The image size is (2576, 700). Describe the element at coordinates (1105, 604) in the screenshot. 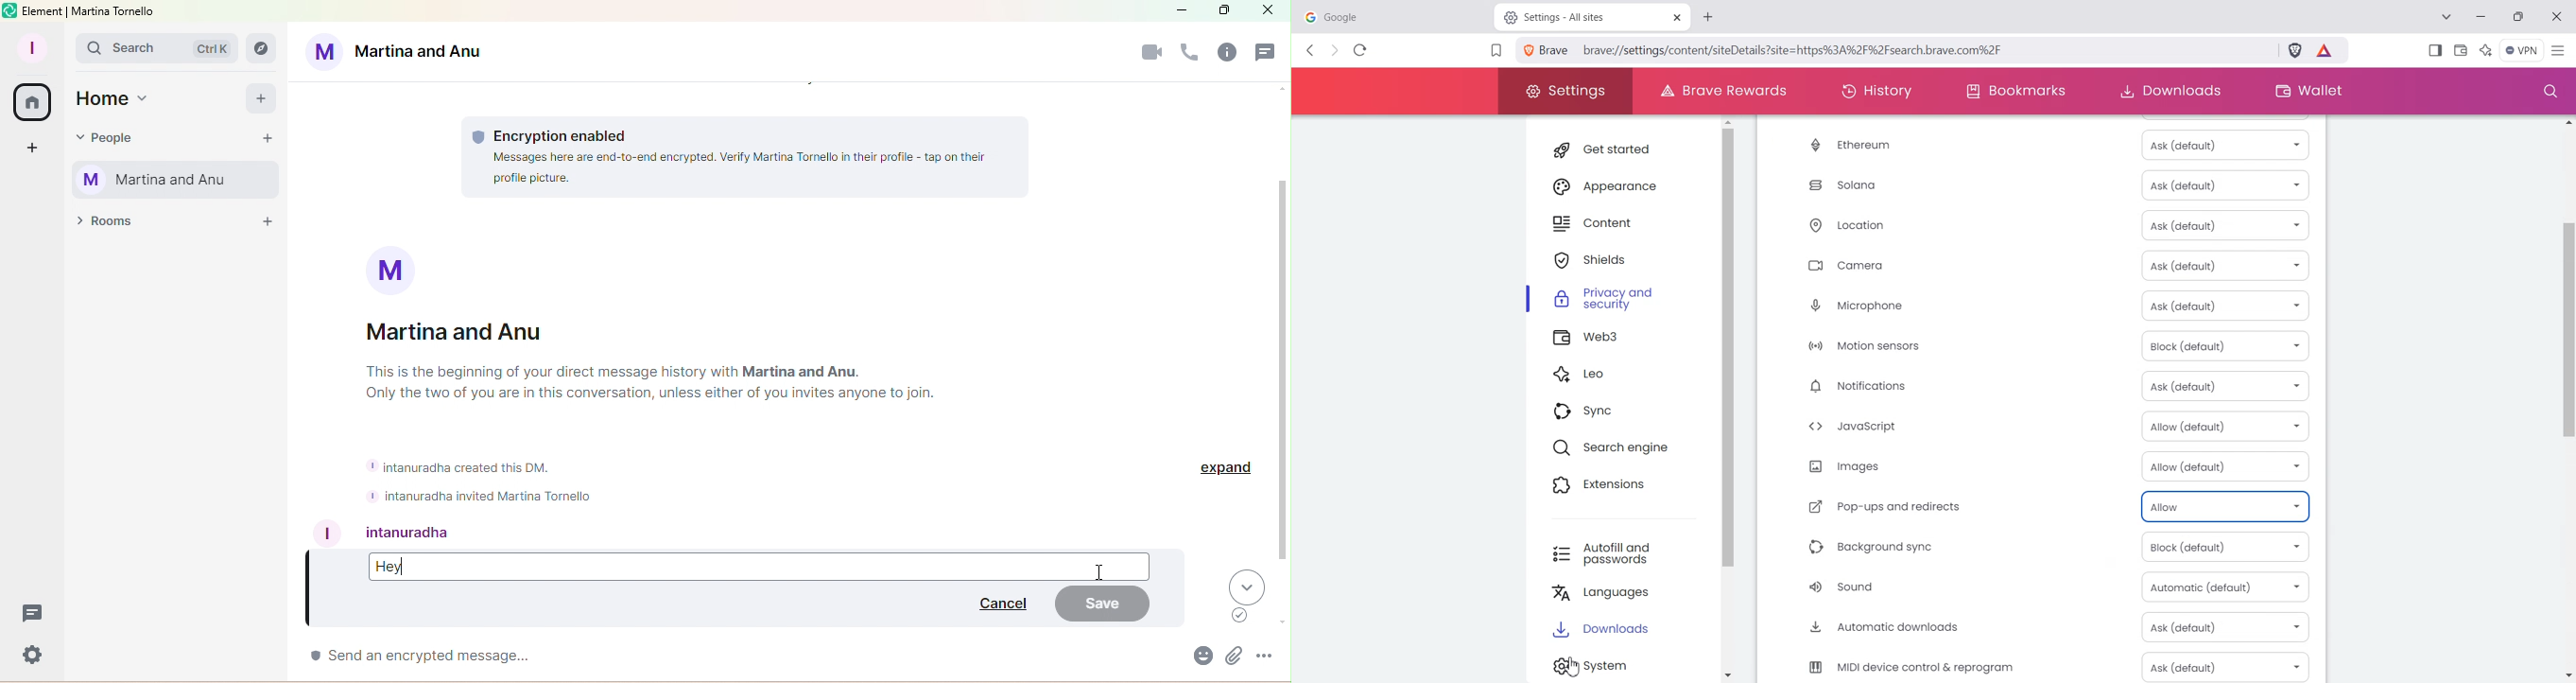

I see `Save` at that location.